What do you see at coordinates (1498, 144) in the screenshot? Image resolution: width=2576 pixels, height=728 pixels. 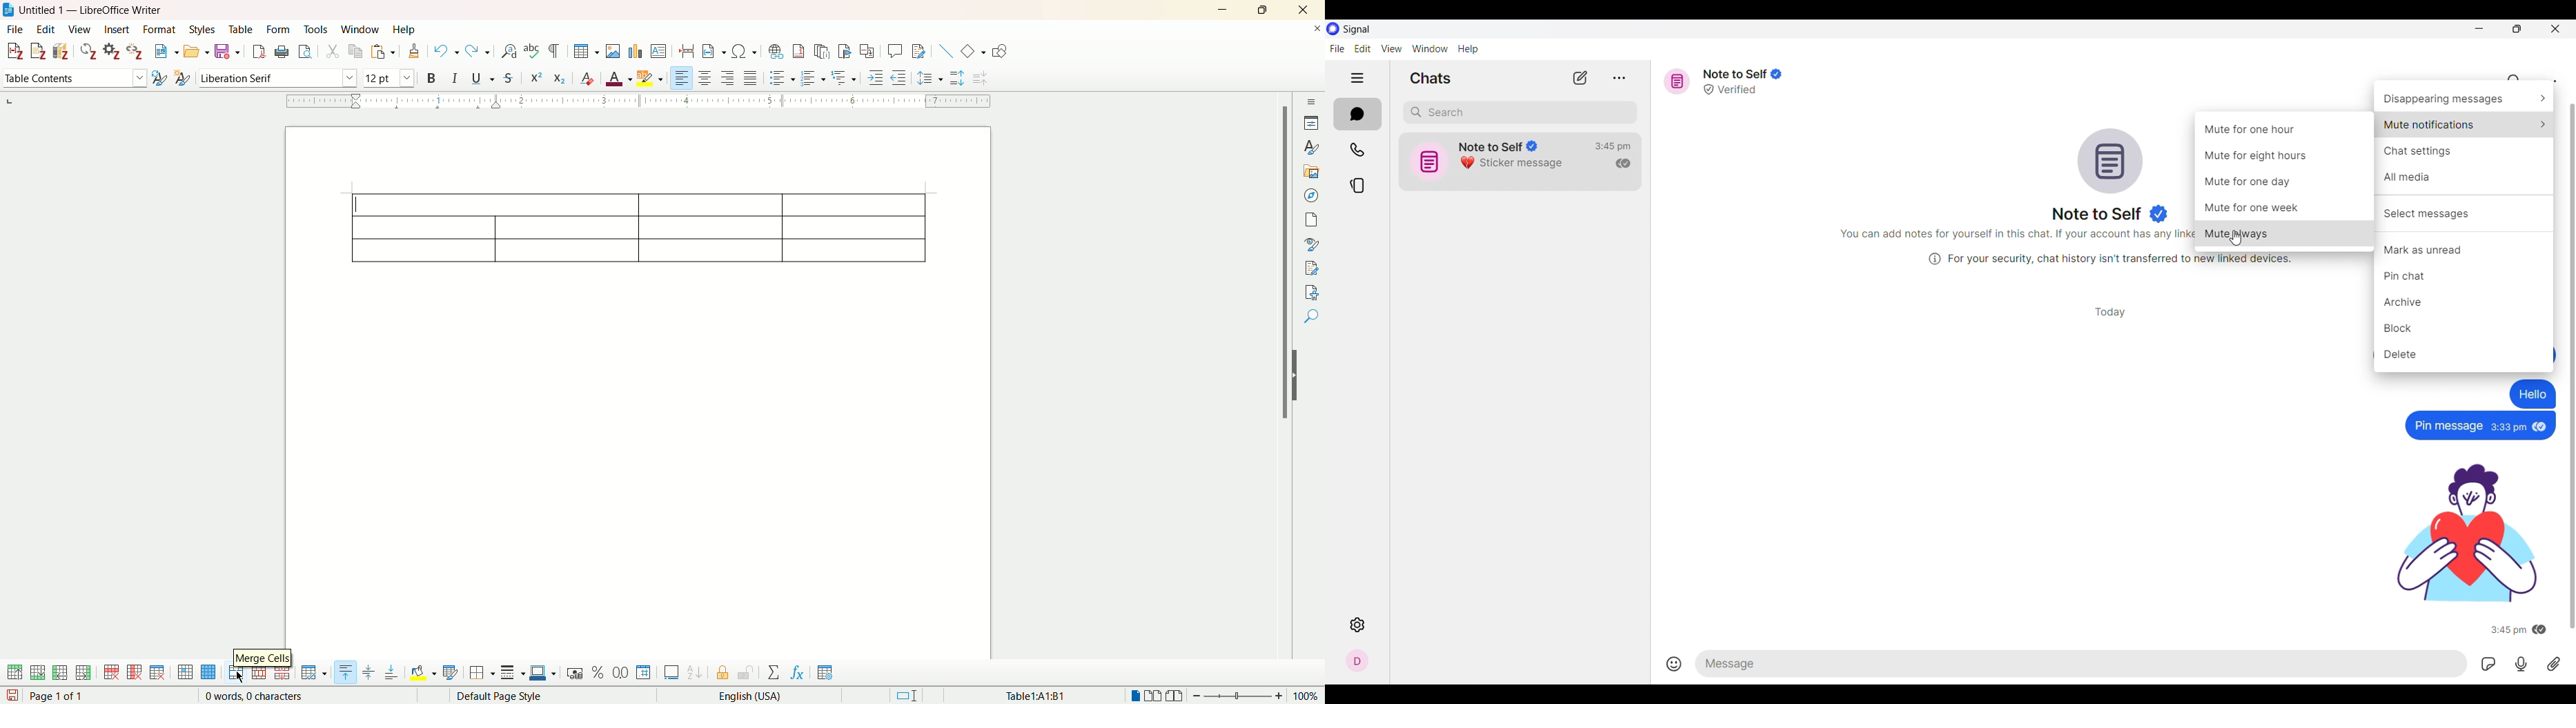 I see `Note to Self ` at bounding box center [1498, 144].